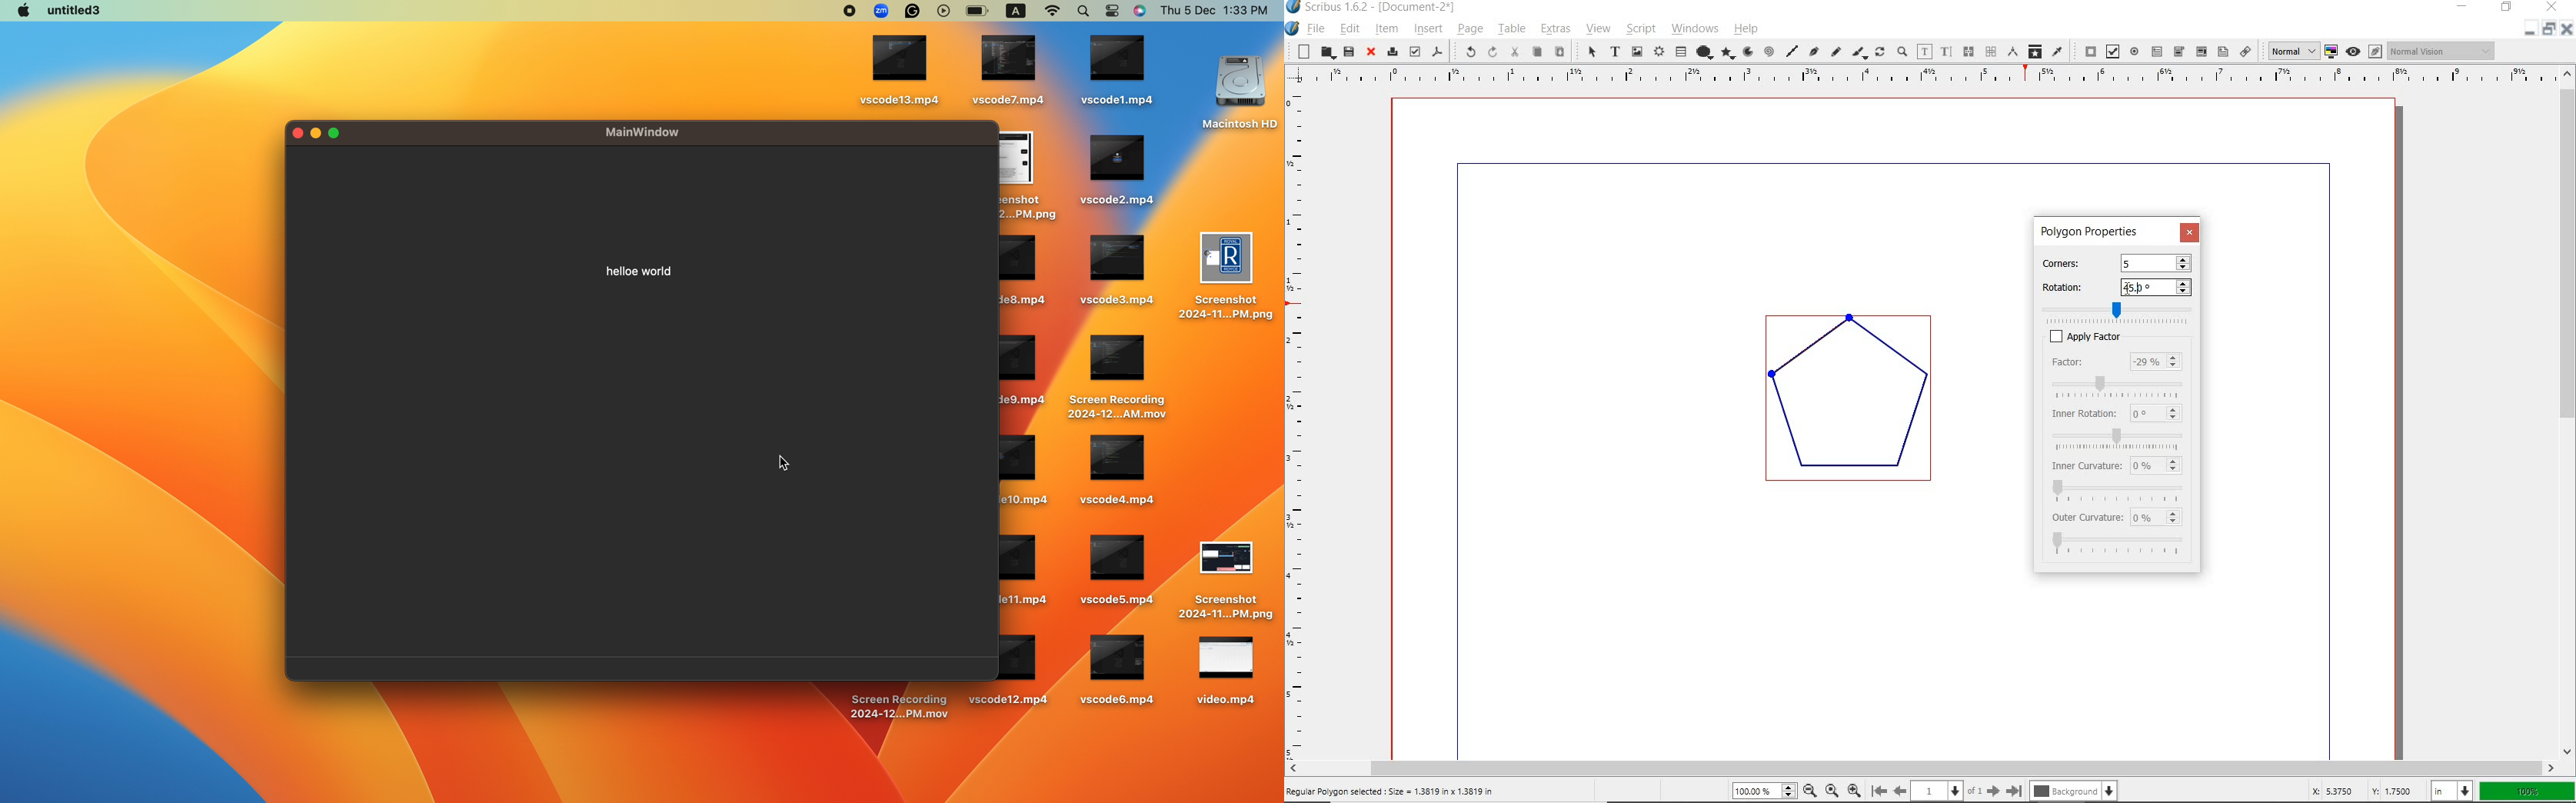 This screenshot has width=2576, height=812. What do you see at coordinates (1349, 28) in the screenshot?
I see `edit` at bounding box center [1349, 28].